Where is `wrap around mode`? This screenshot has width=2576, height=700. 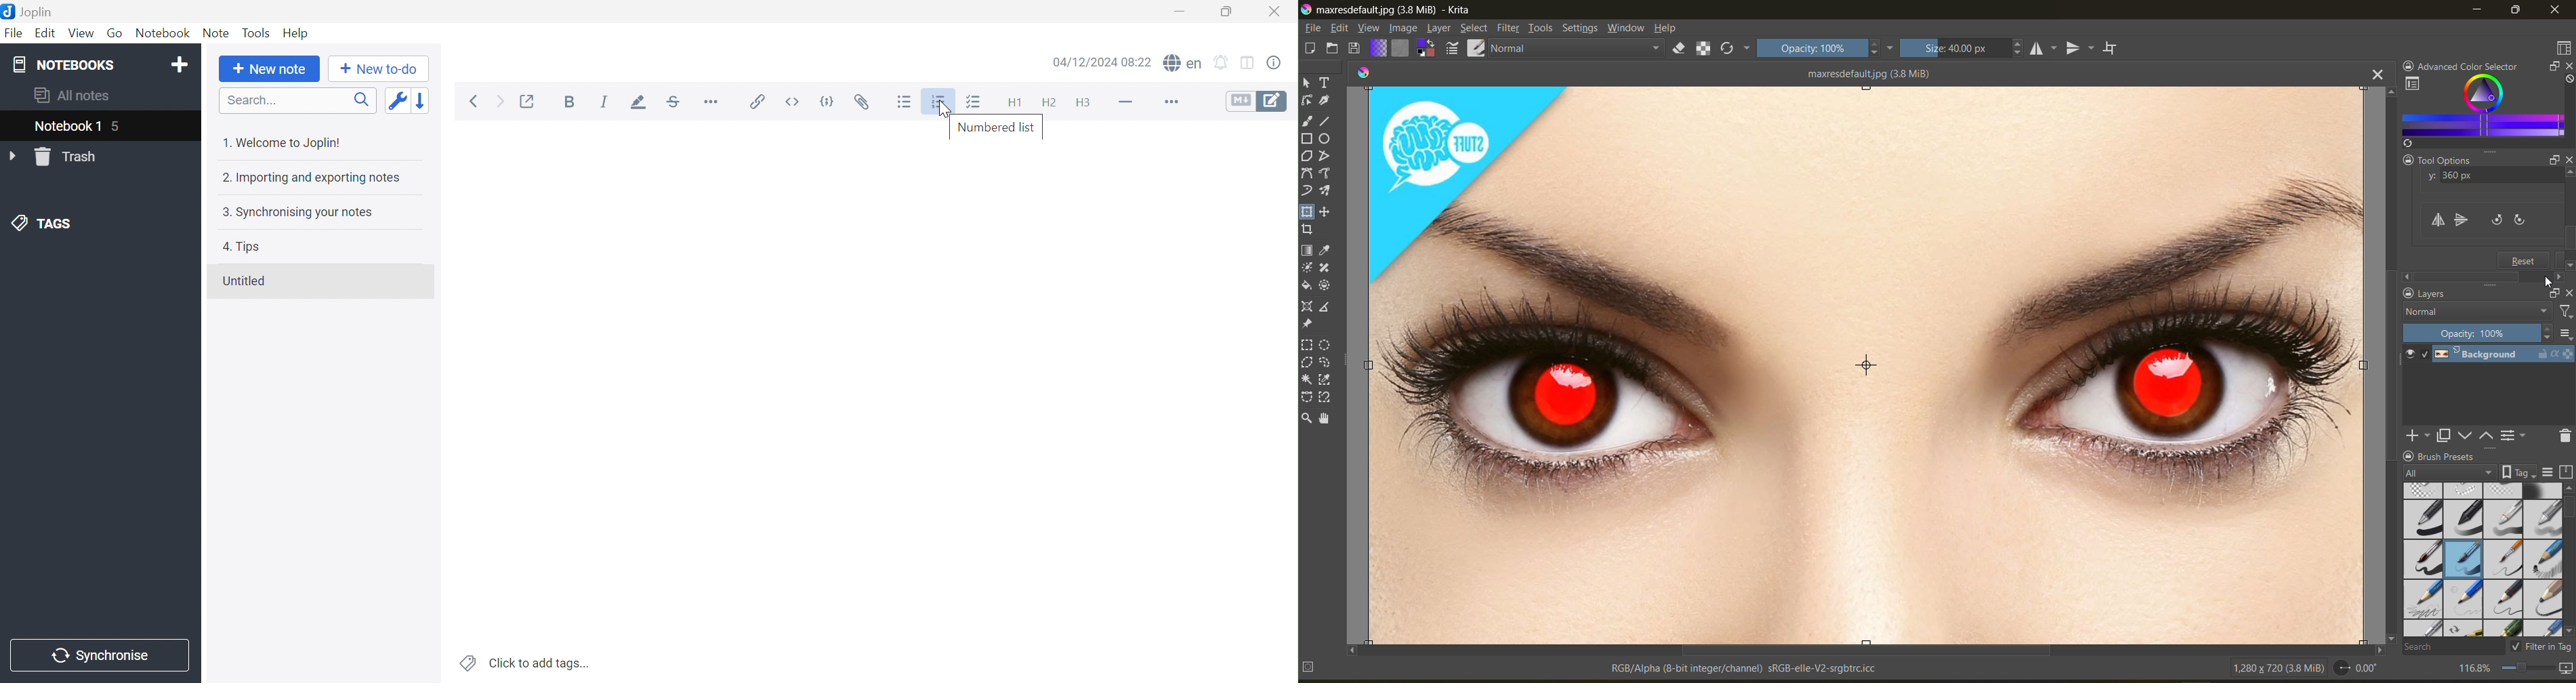 wrap around mode is located at coordinates (2115, 49).